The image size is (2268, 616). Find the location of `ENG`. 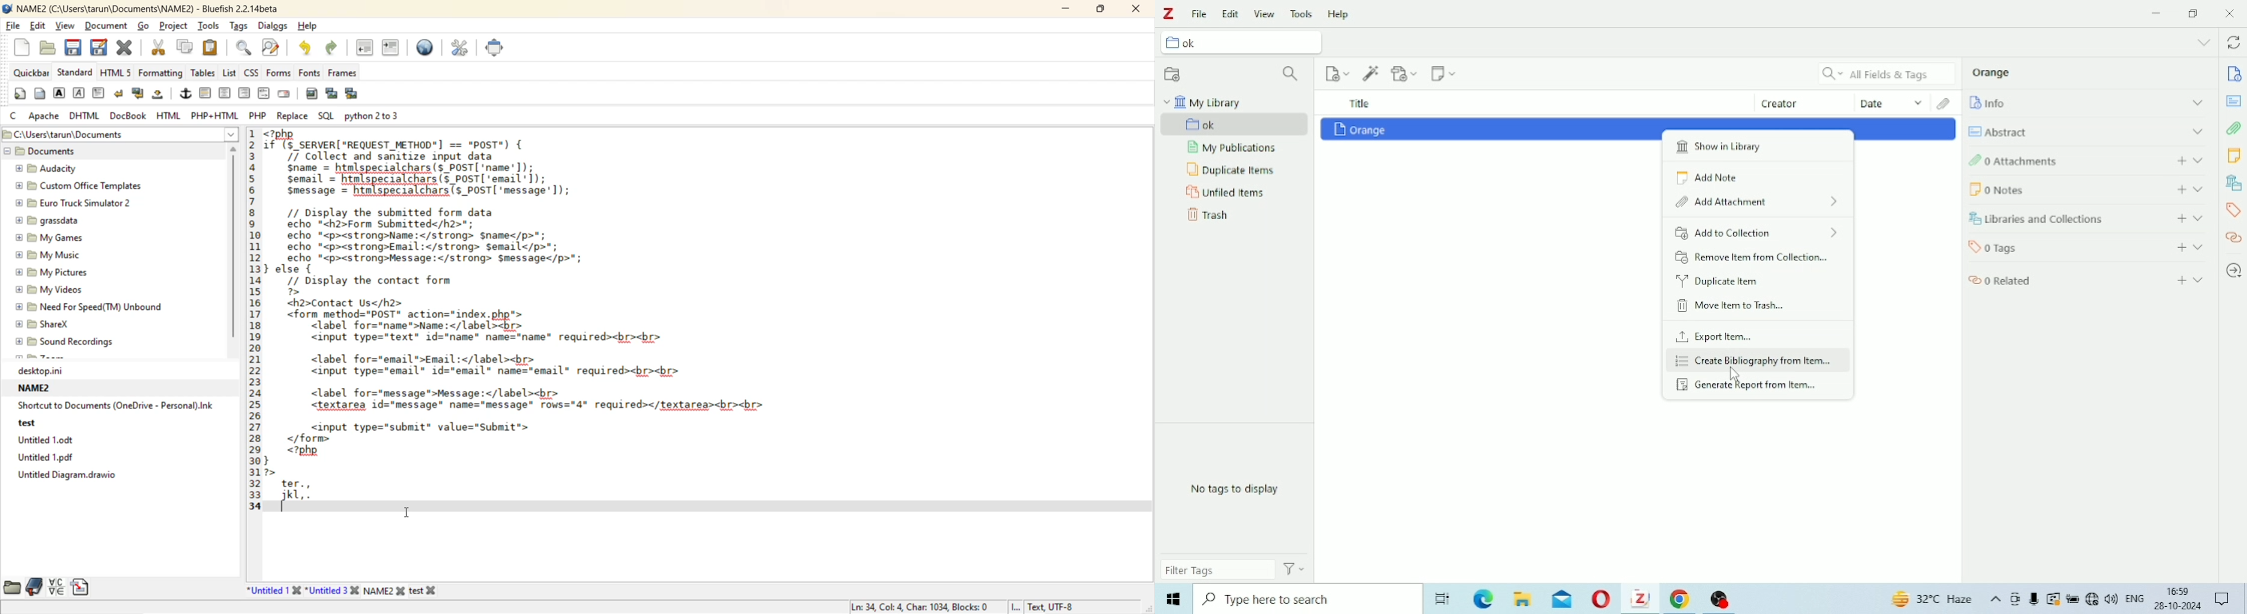

ENG is located at coordinates (2135, 597).